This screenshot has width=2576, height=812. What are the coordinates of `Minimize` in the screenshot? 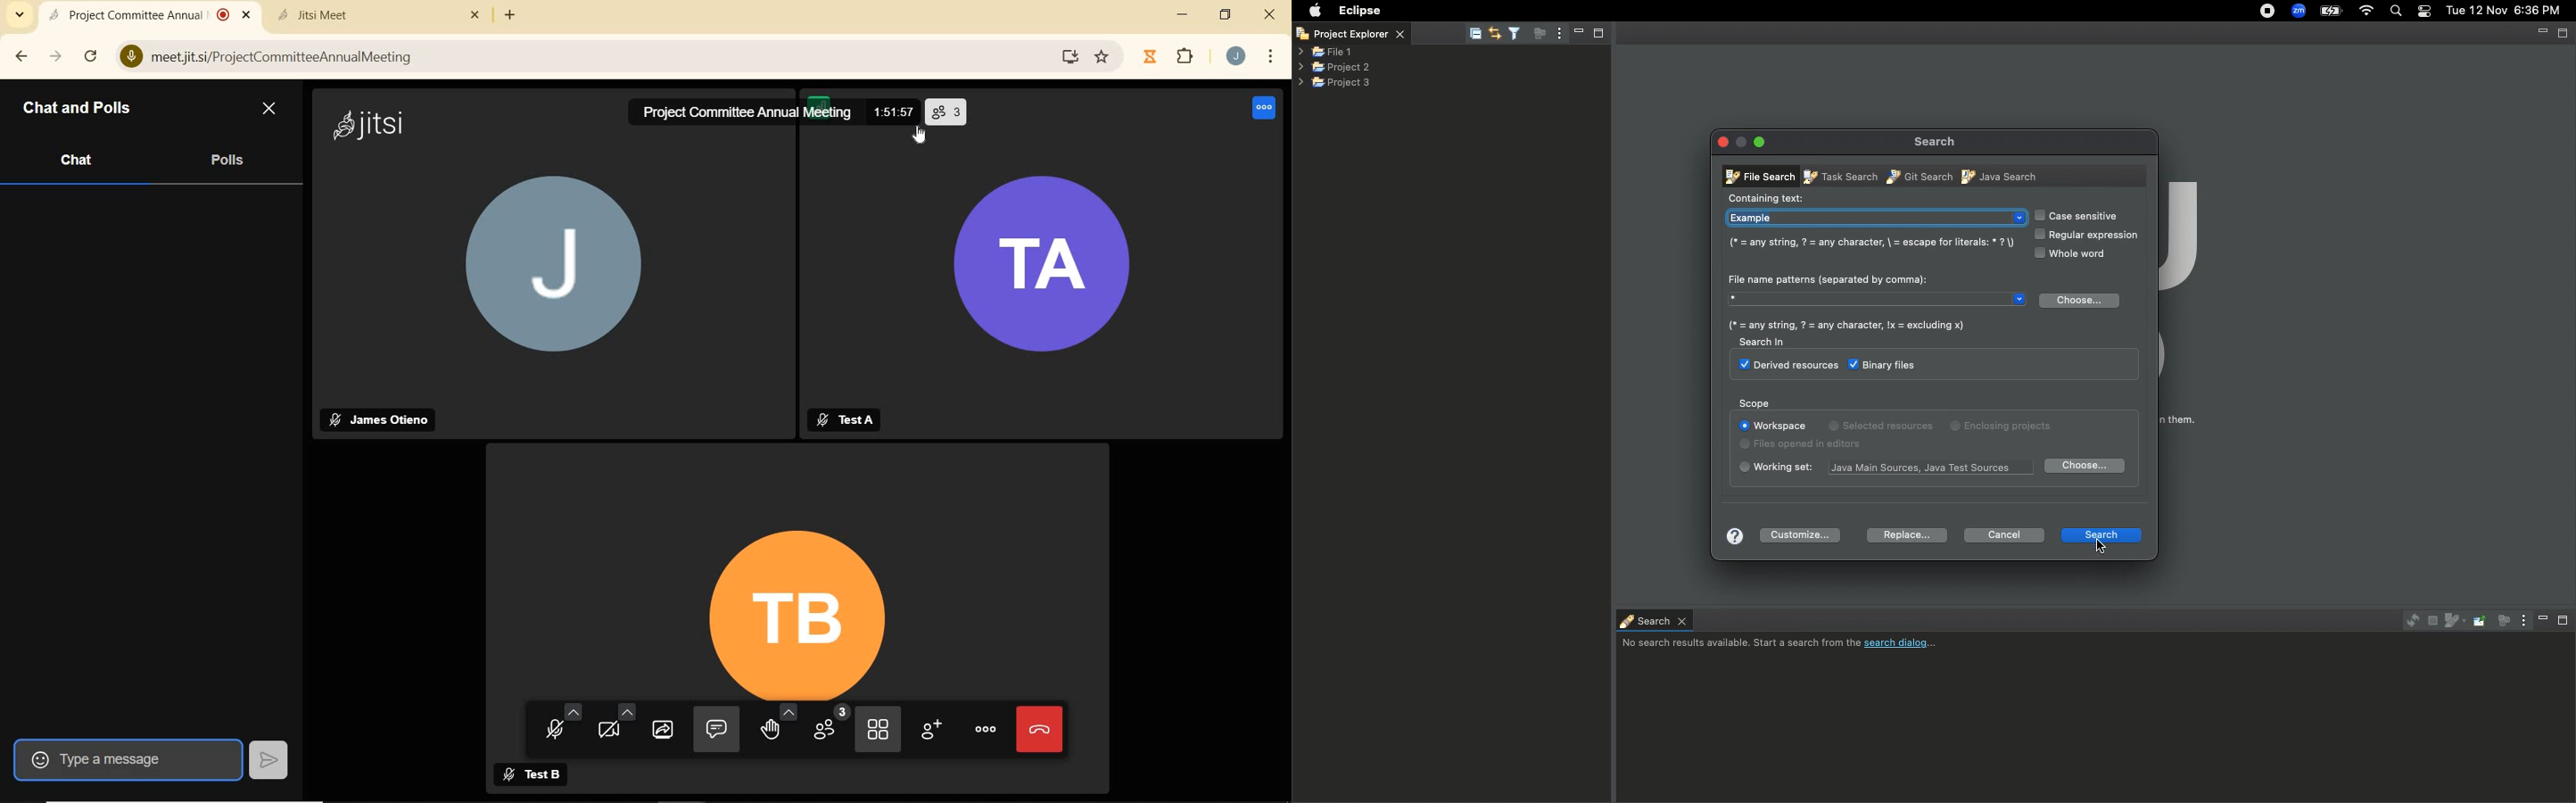 It's located at (1761, 141).